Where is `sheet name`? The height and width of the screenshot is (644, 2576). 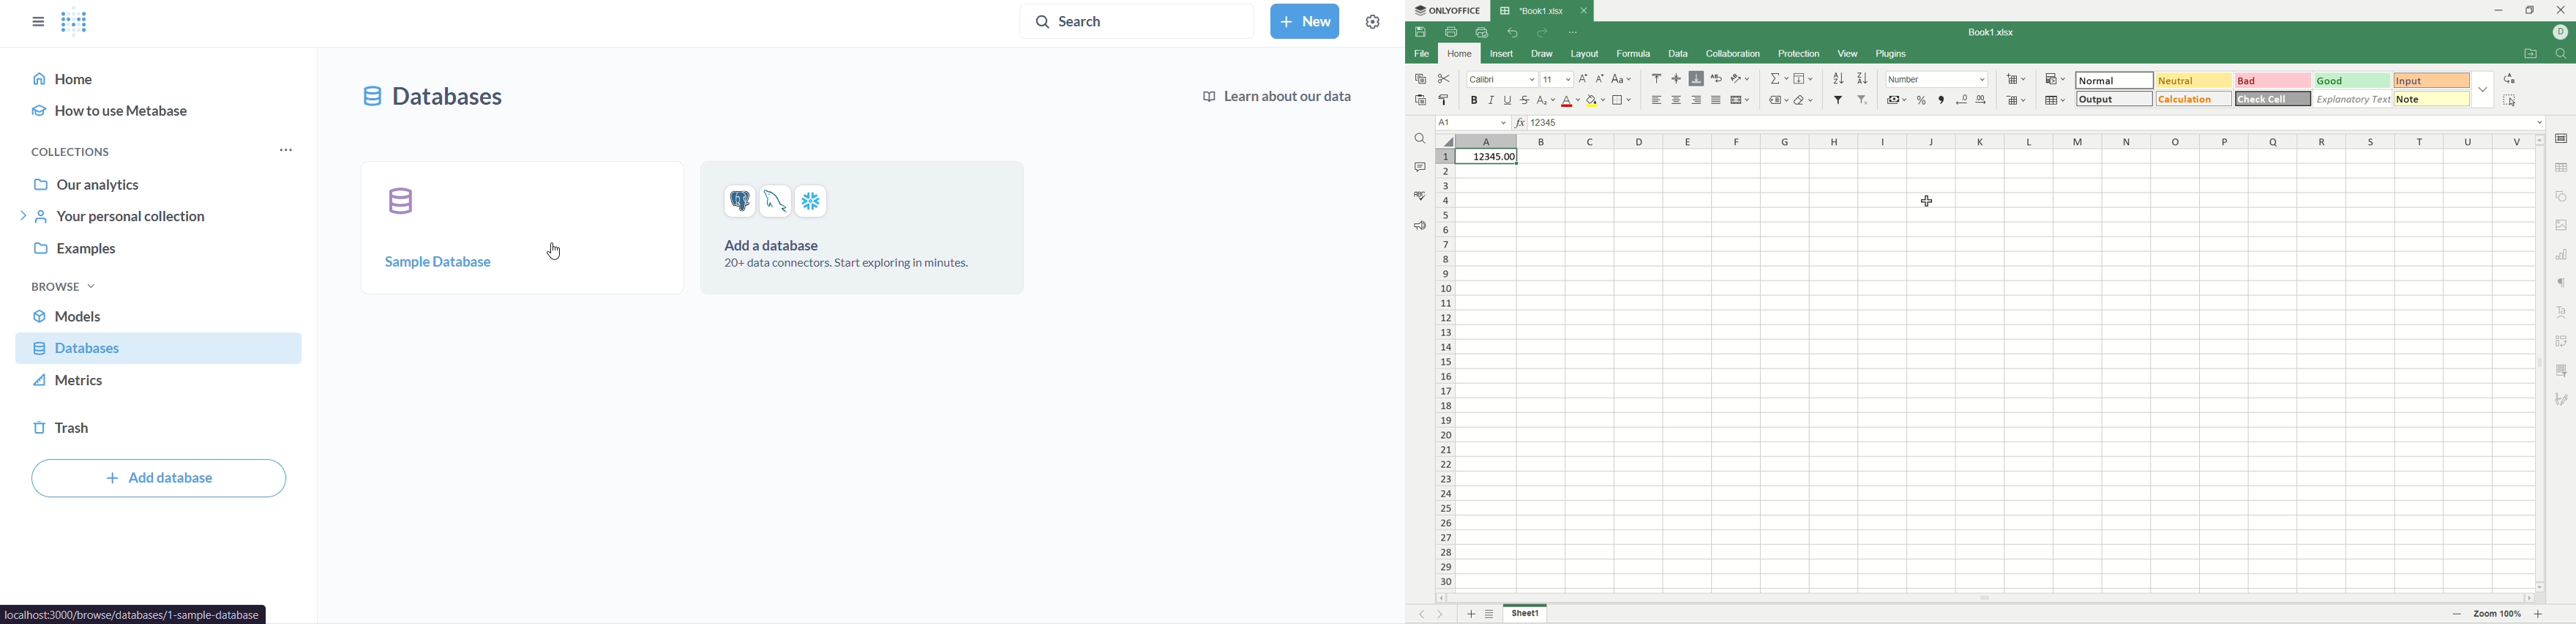 sheet name is located at coordinates (1525, 614).